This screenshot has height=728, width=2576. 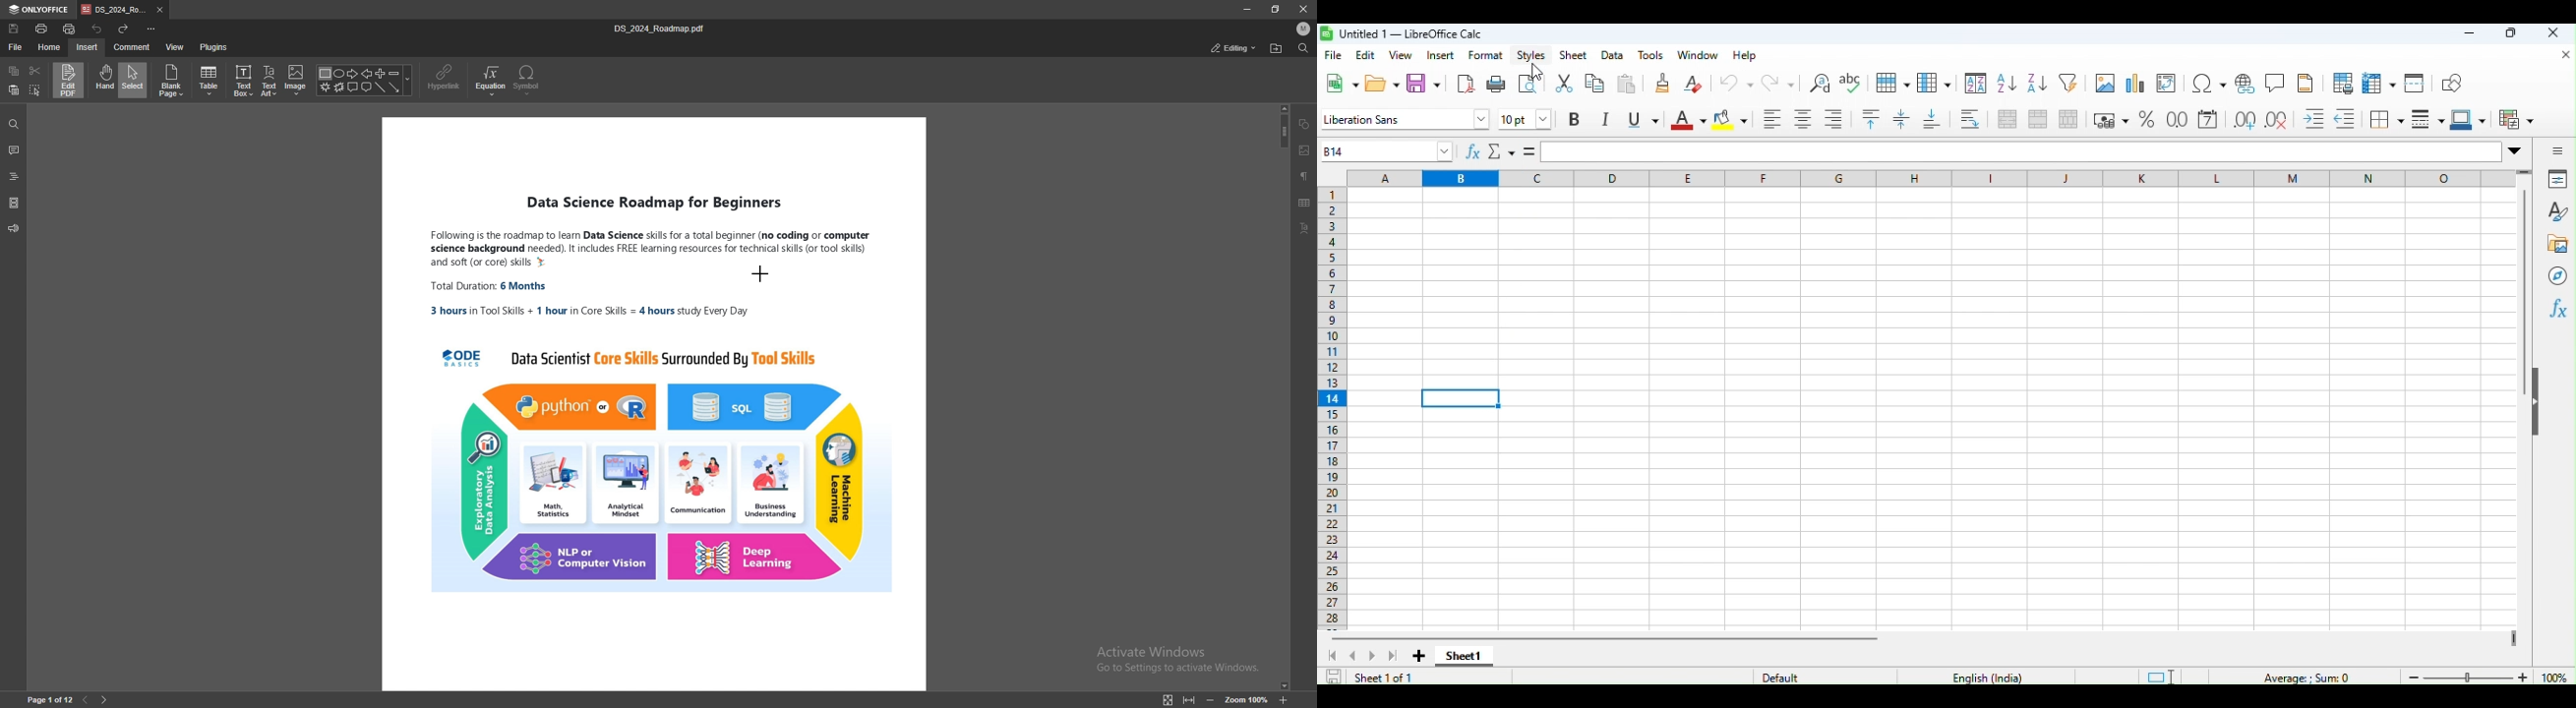 I want to click on fill colour, so click(x=1730, y=121).